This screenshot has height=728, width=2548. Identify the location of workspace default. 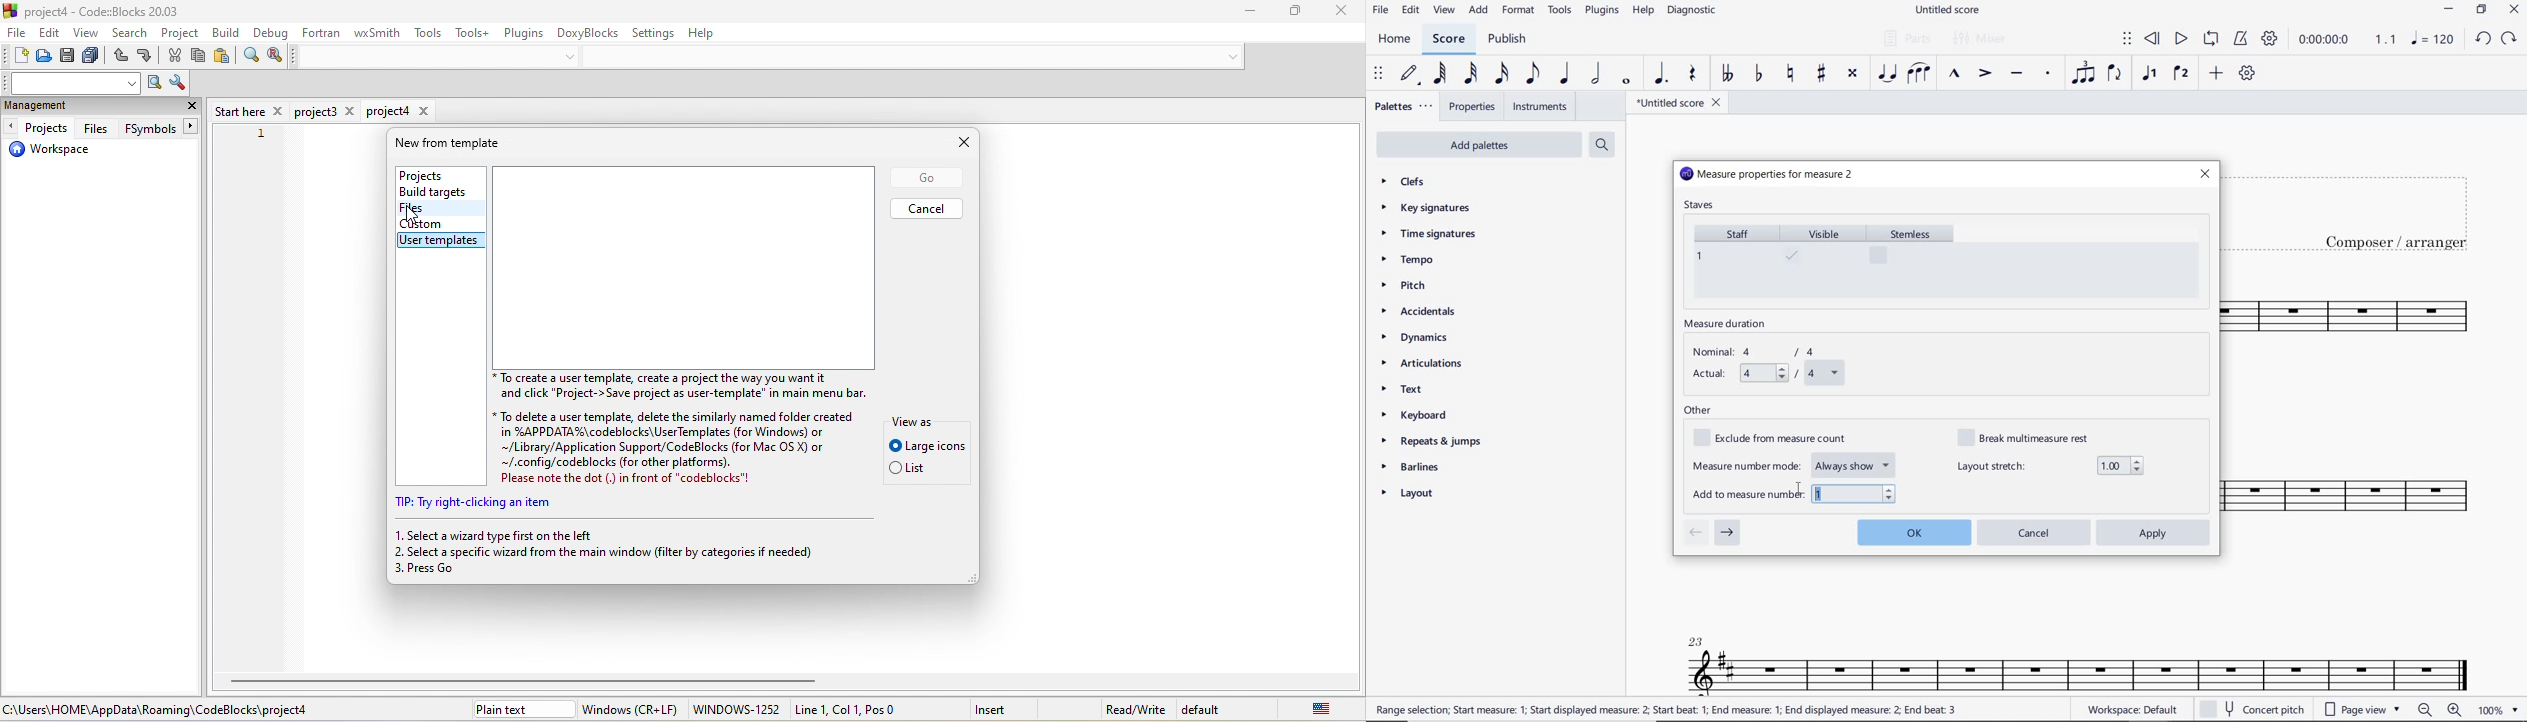
(2132, 711).